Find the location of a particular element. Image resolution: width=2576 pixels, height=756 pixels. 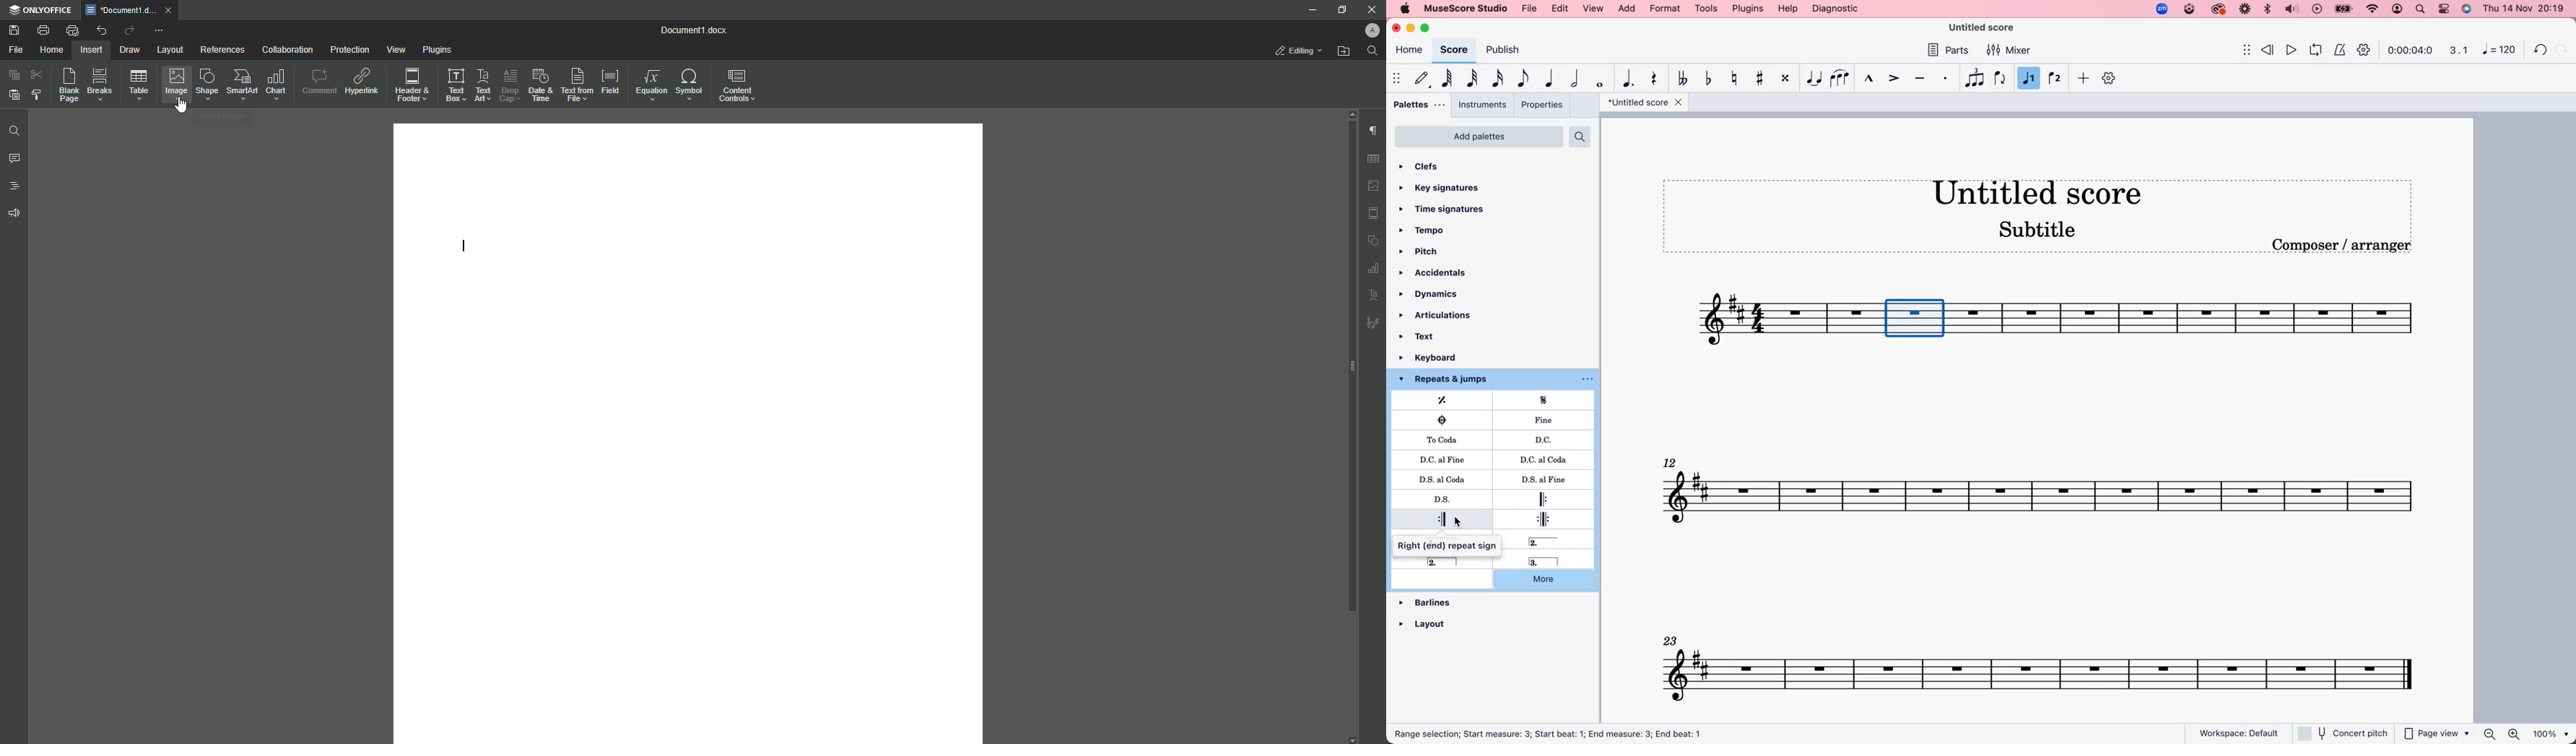

Blank Page is located at coordinates (70, 86).